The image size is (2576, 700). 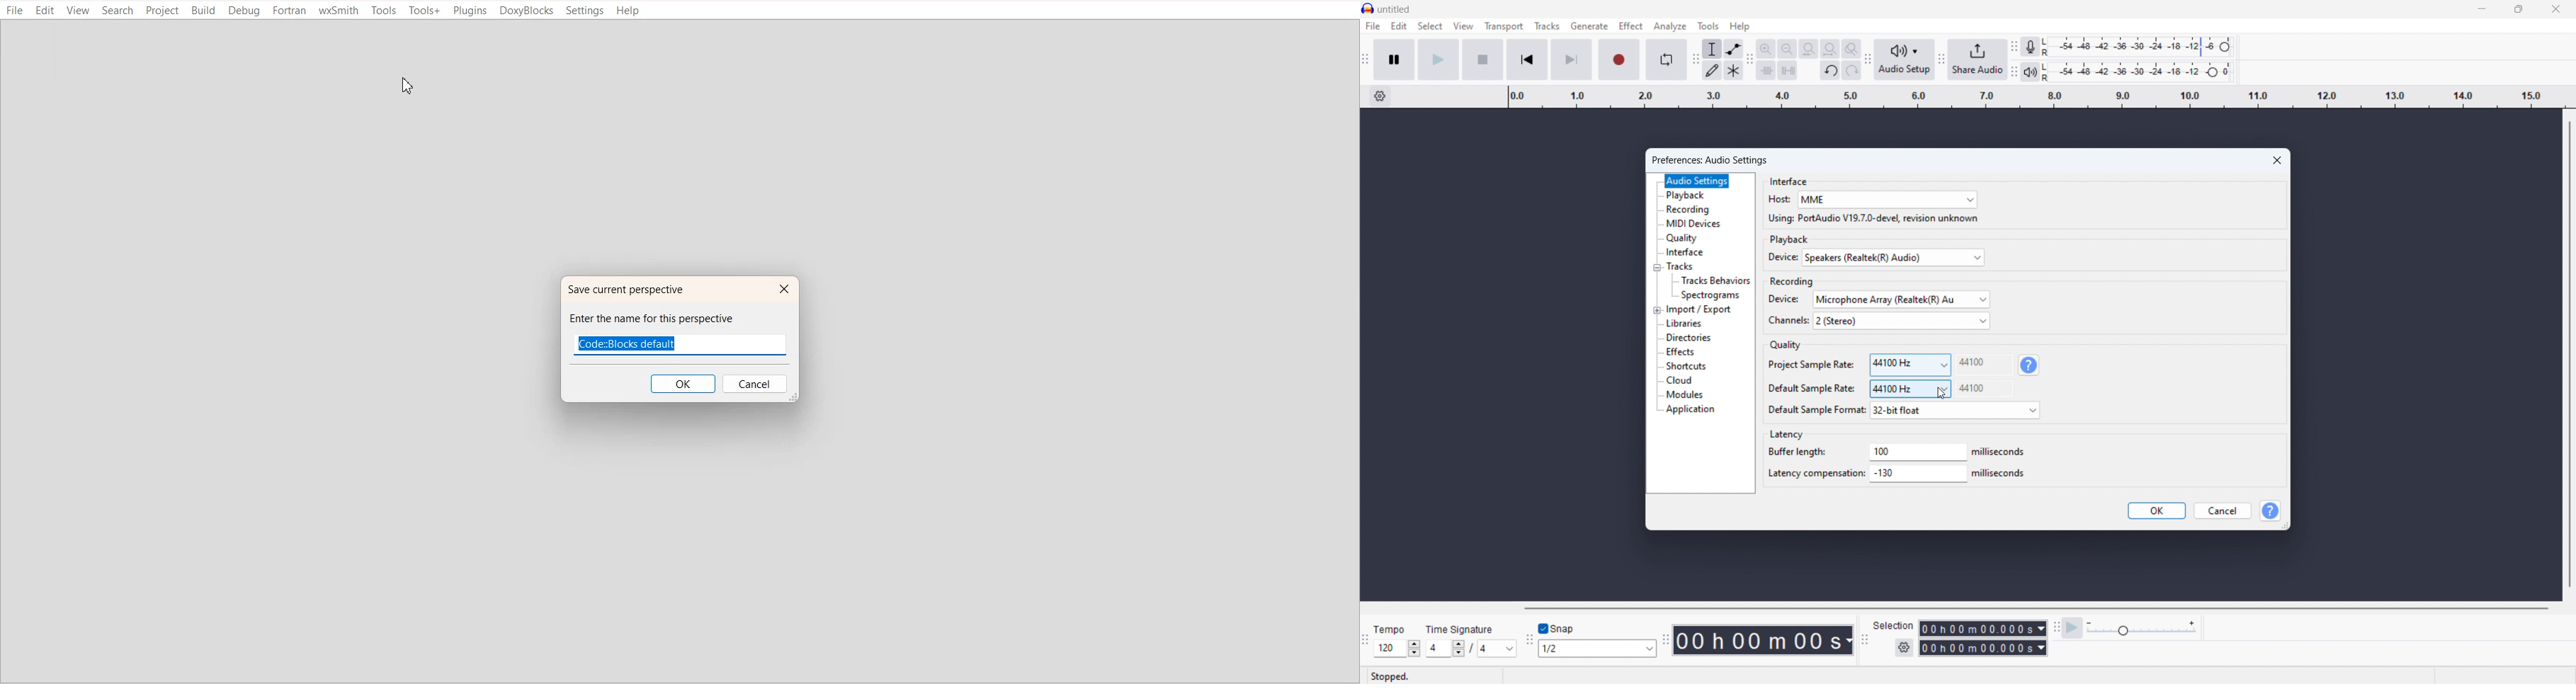 I want to click on interface, so click(x=1789, y=180).